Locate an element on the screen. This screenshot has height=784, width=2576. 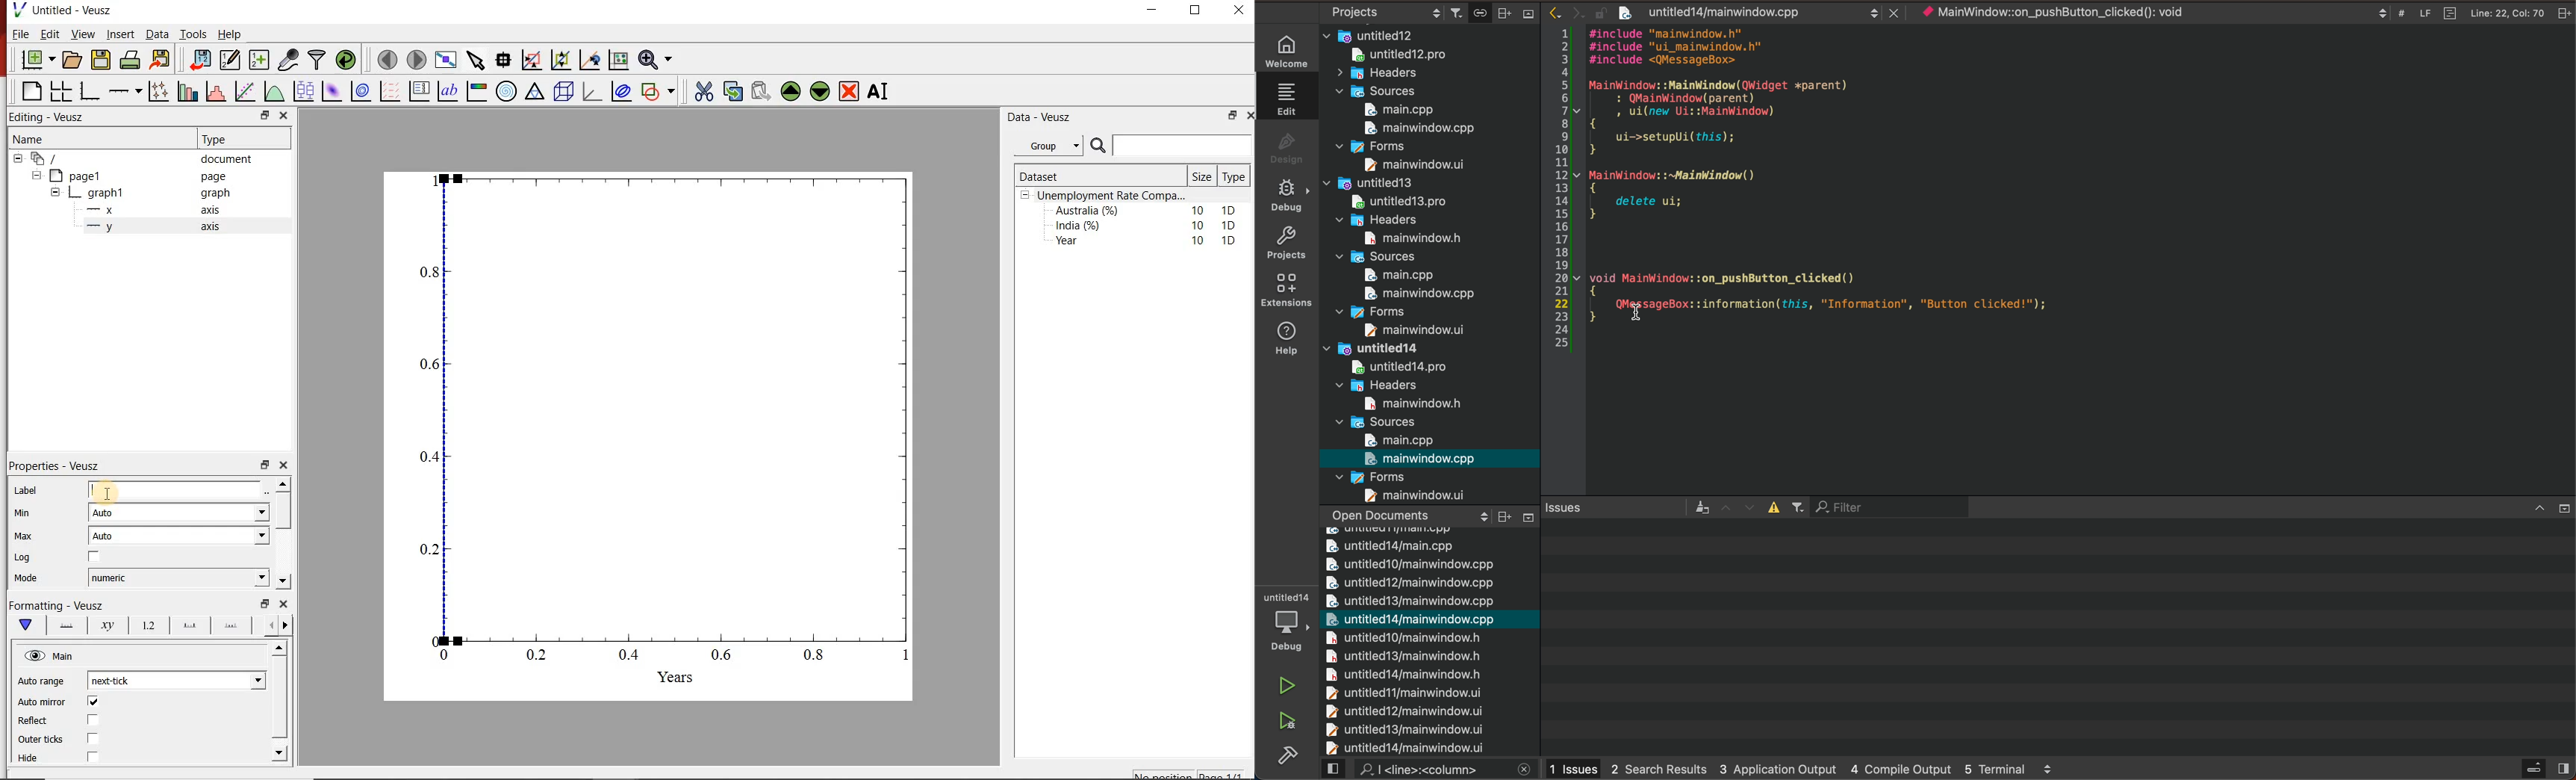
file logs is located at coordinates (2467, 13).